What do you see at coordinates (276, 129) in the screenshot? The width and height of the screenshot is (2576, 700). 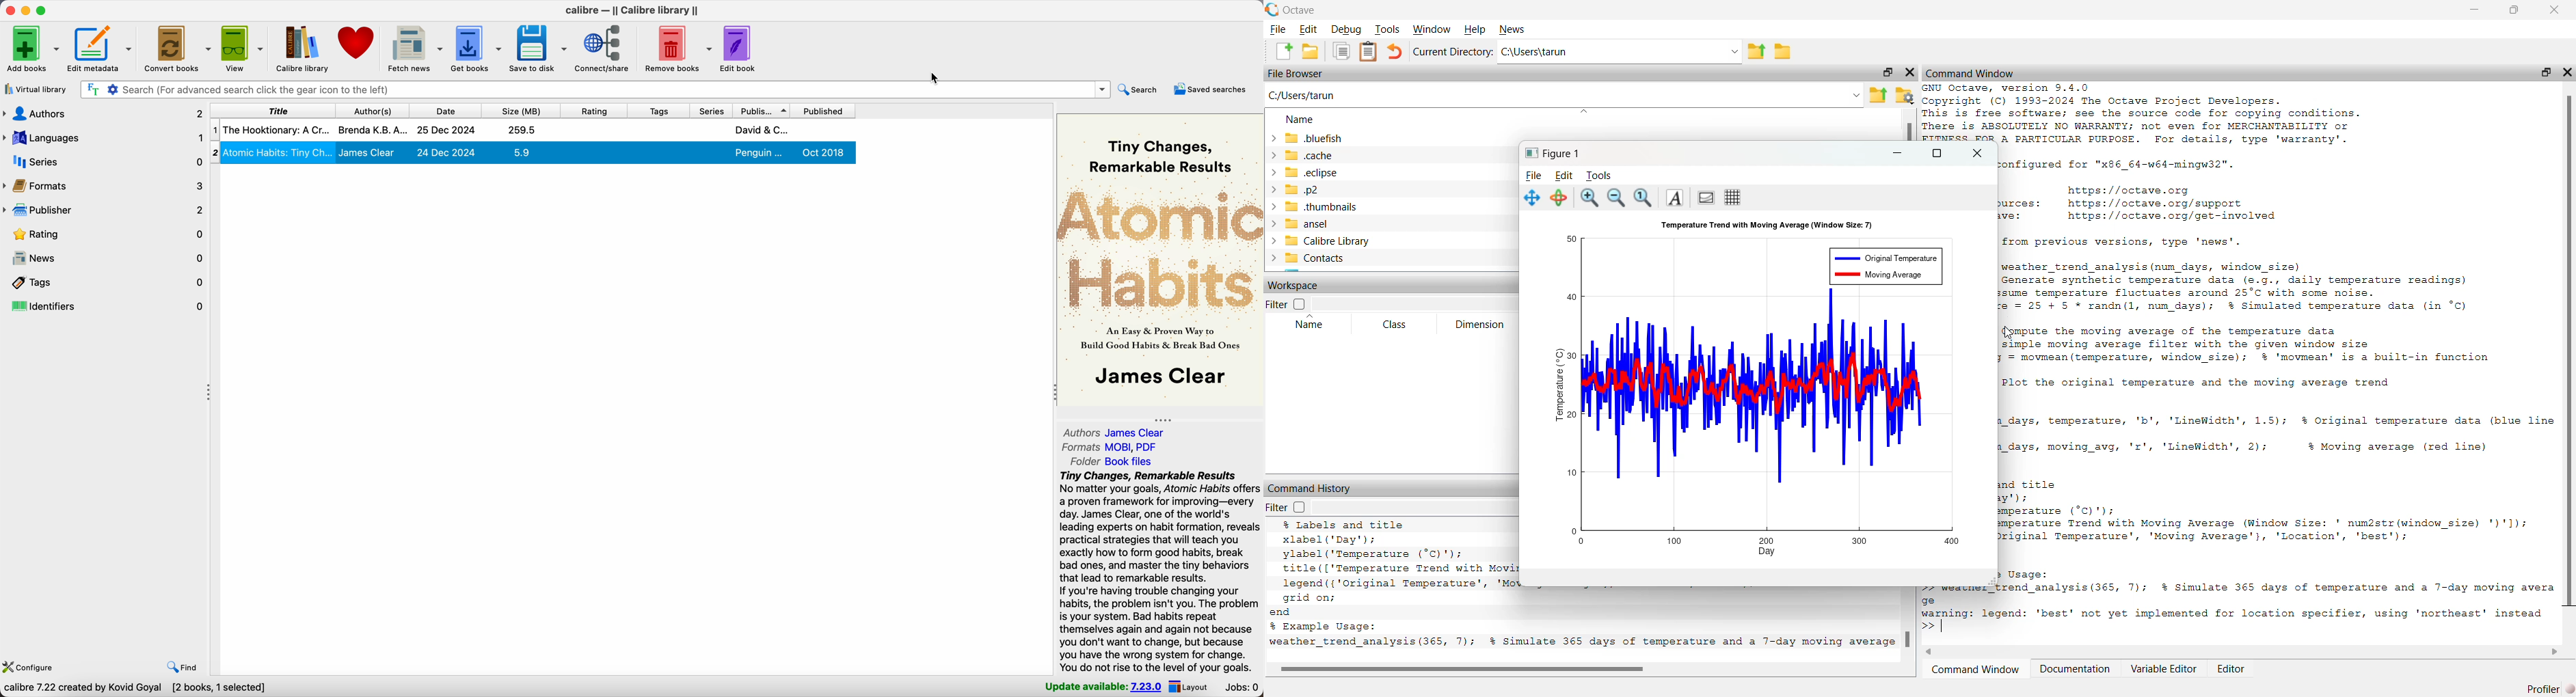 I see `The Hookitonary: A Cr` at bounding box center [276, 129].